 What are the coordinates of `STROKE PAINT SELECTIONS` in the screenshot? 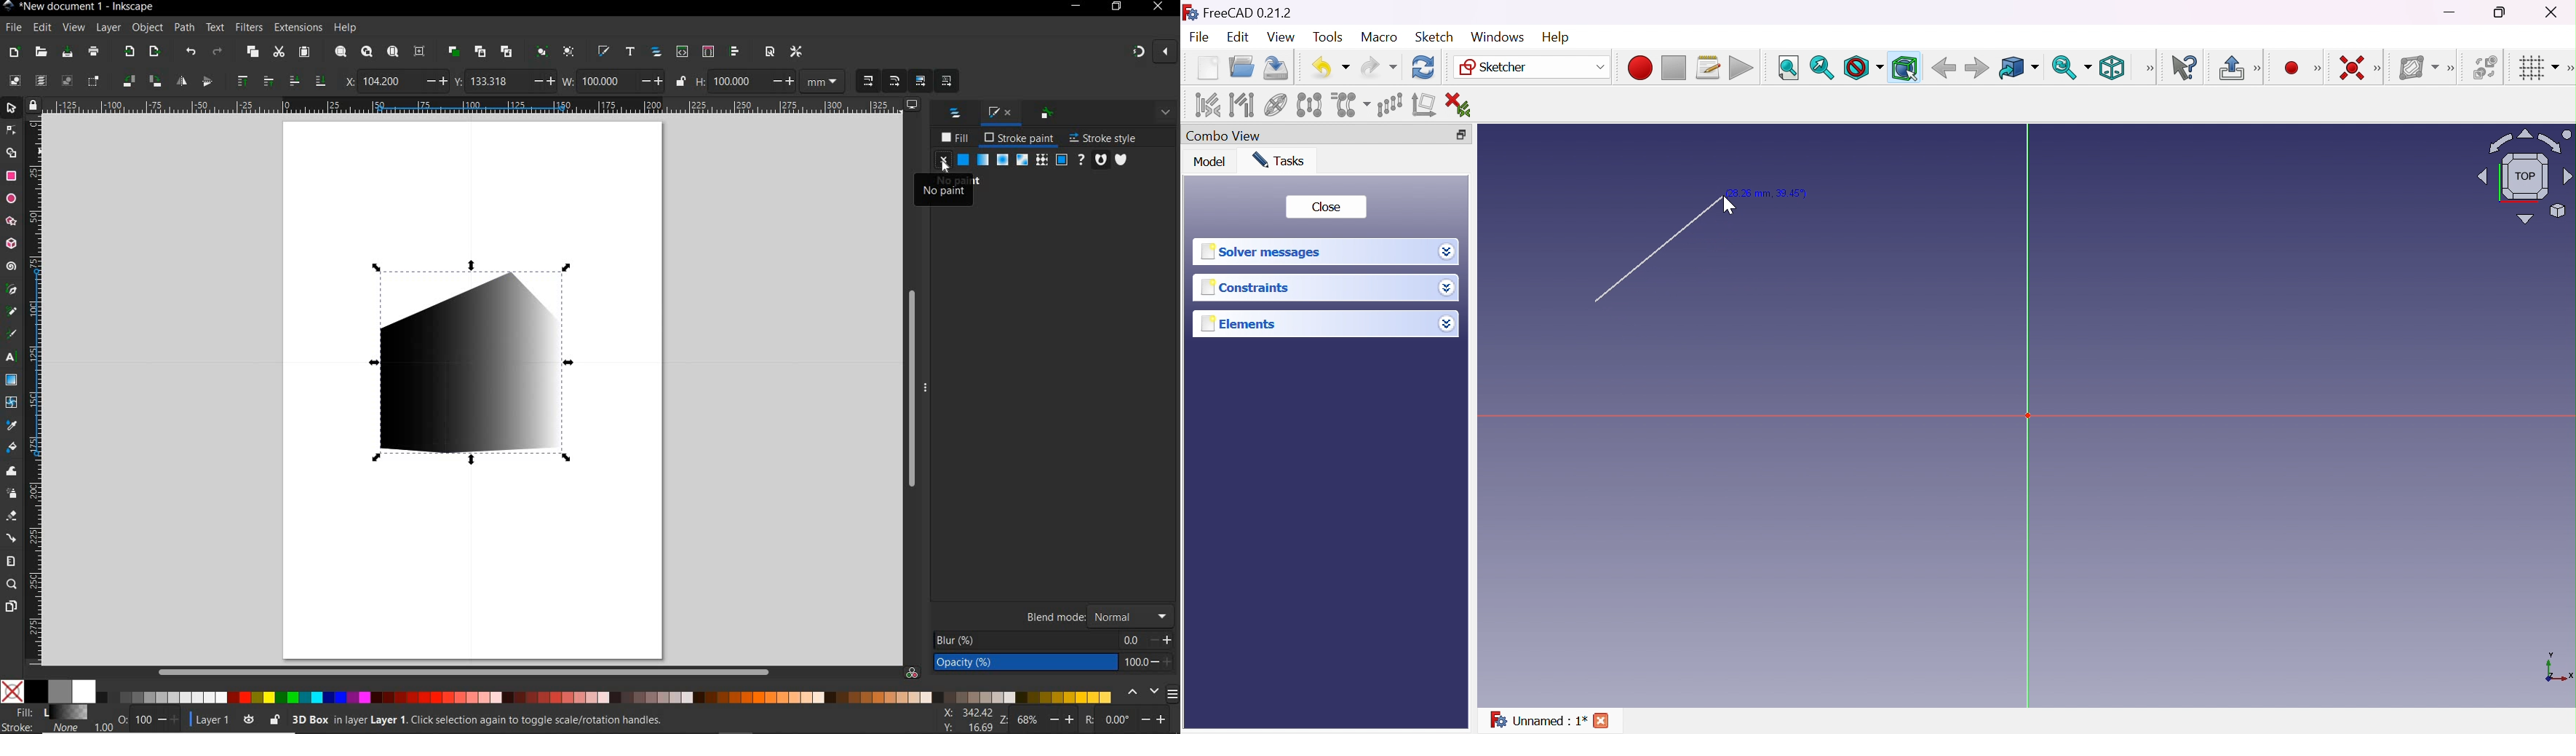 It's located at (1024, 160).